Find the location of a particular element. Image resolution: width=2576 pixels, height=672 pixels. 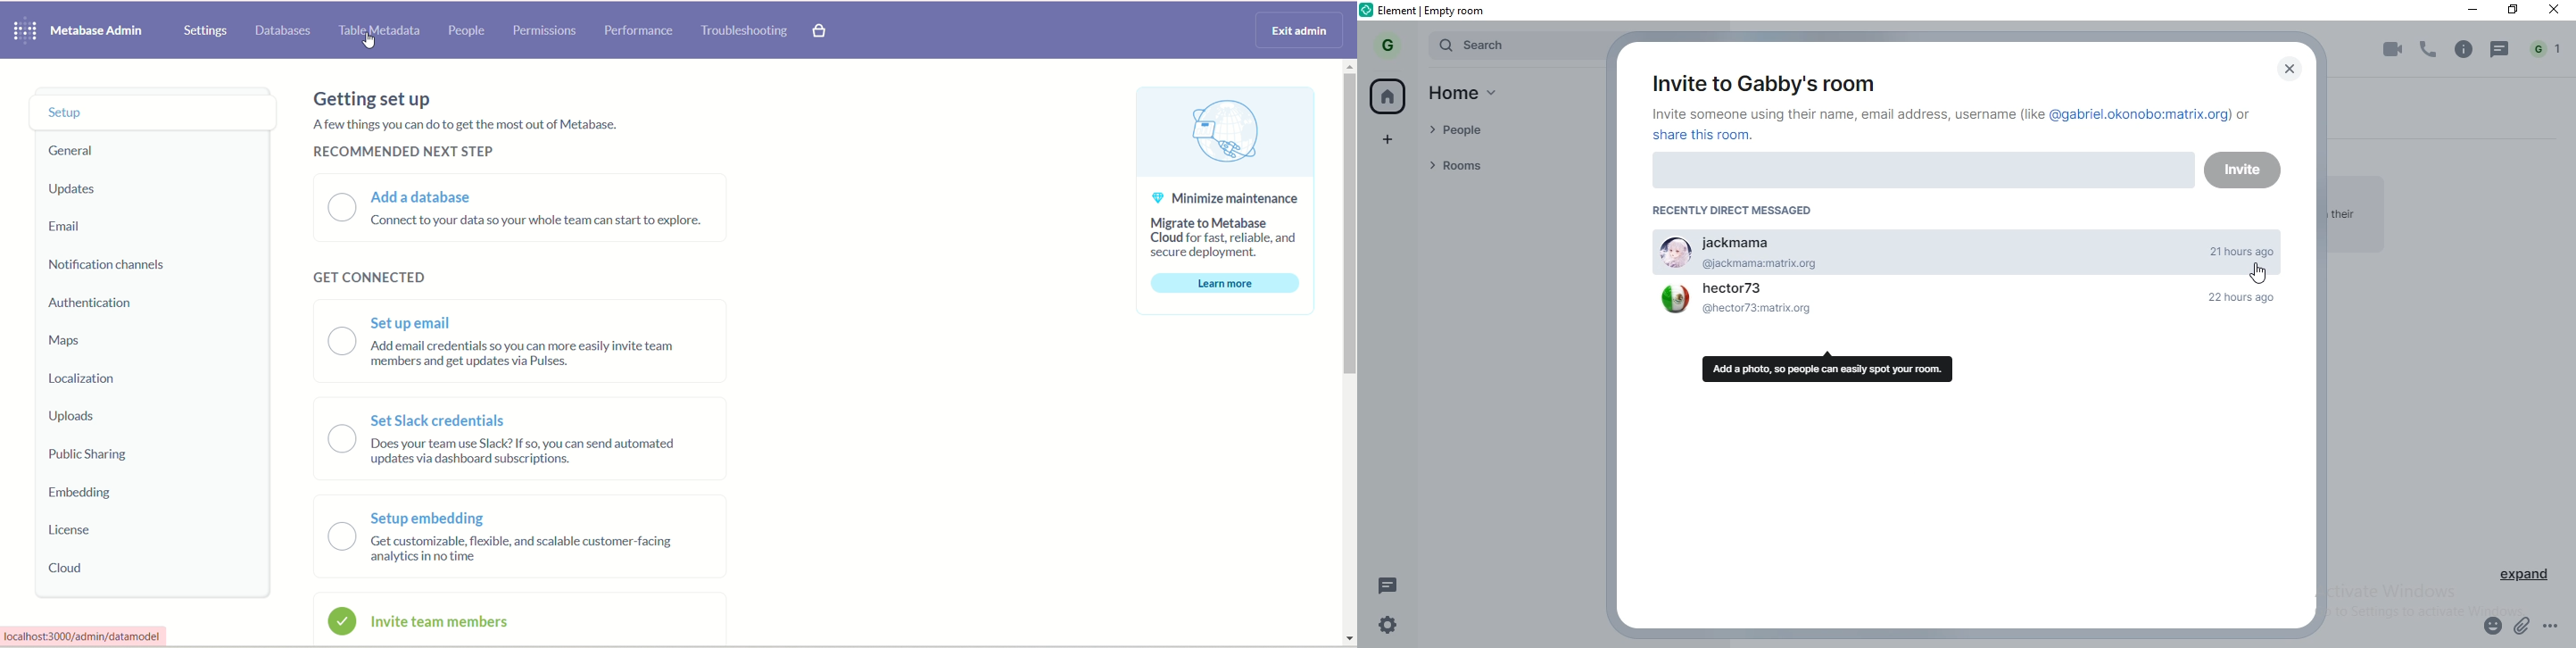

add a database radio button is located at coordinates (335, 208).